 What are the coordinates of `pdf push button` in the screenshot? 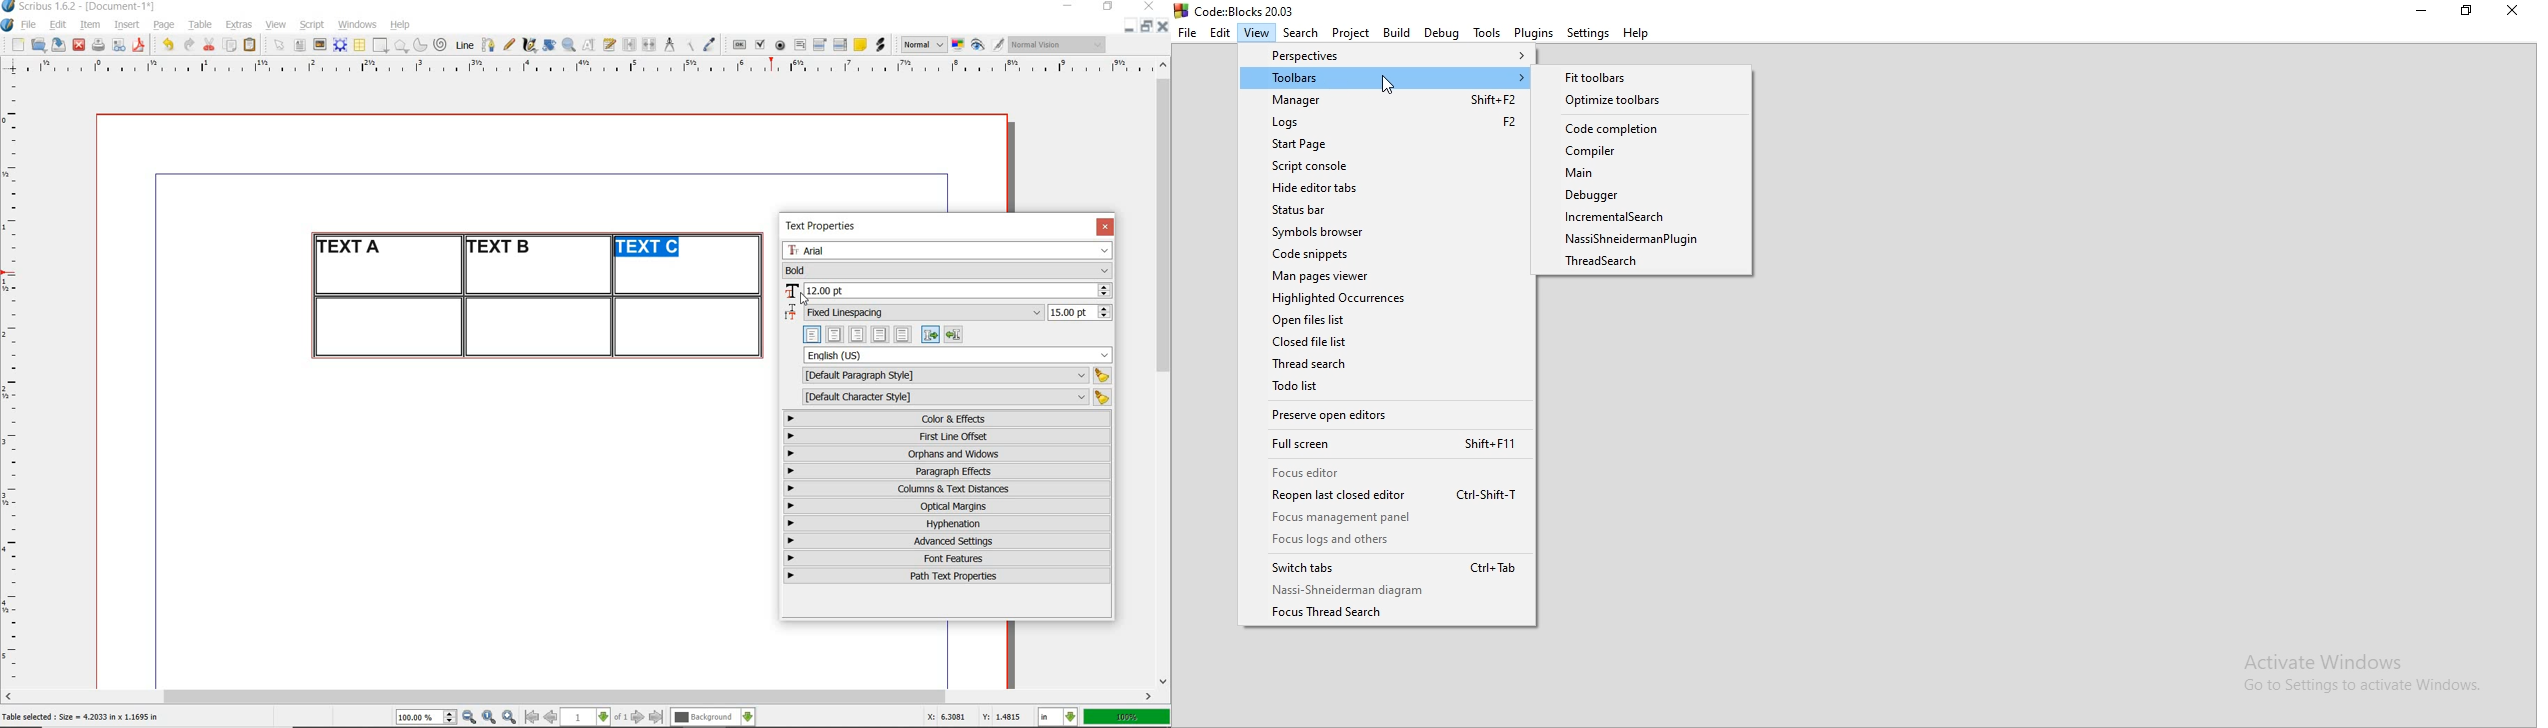 It's located at (740, 45).